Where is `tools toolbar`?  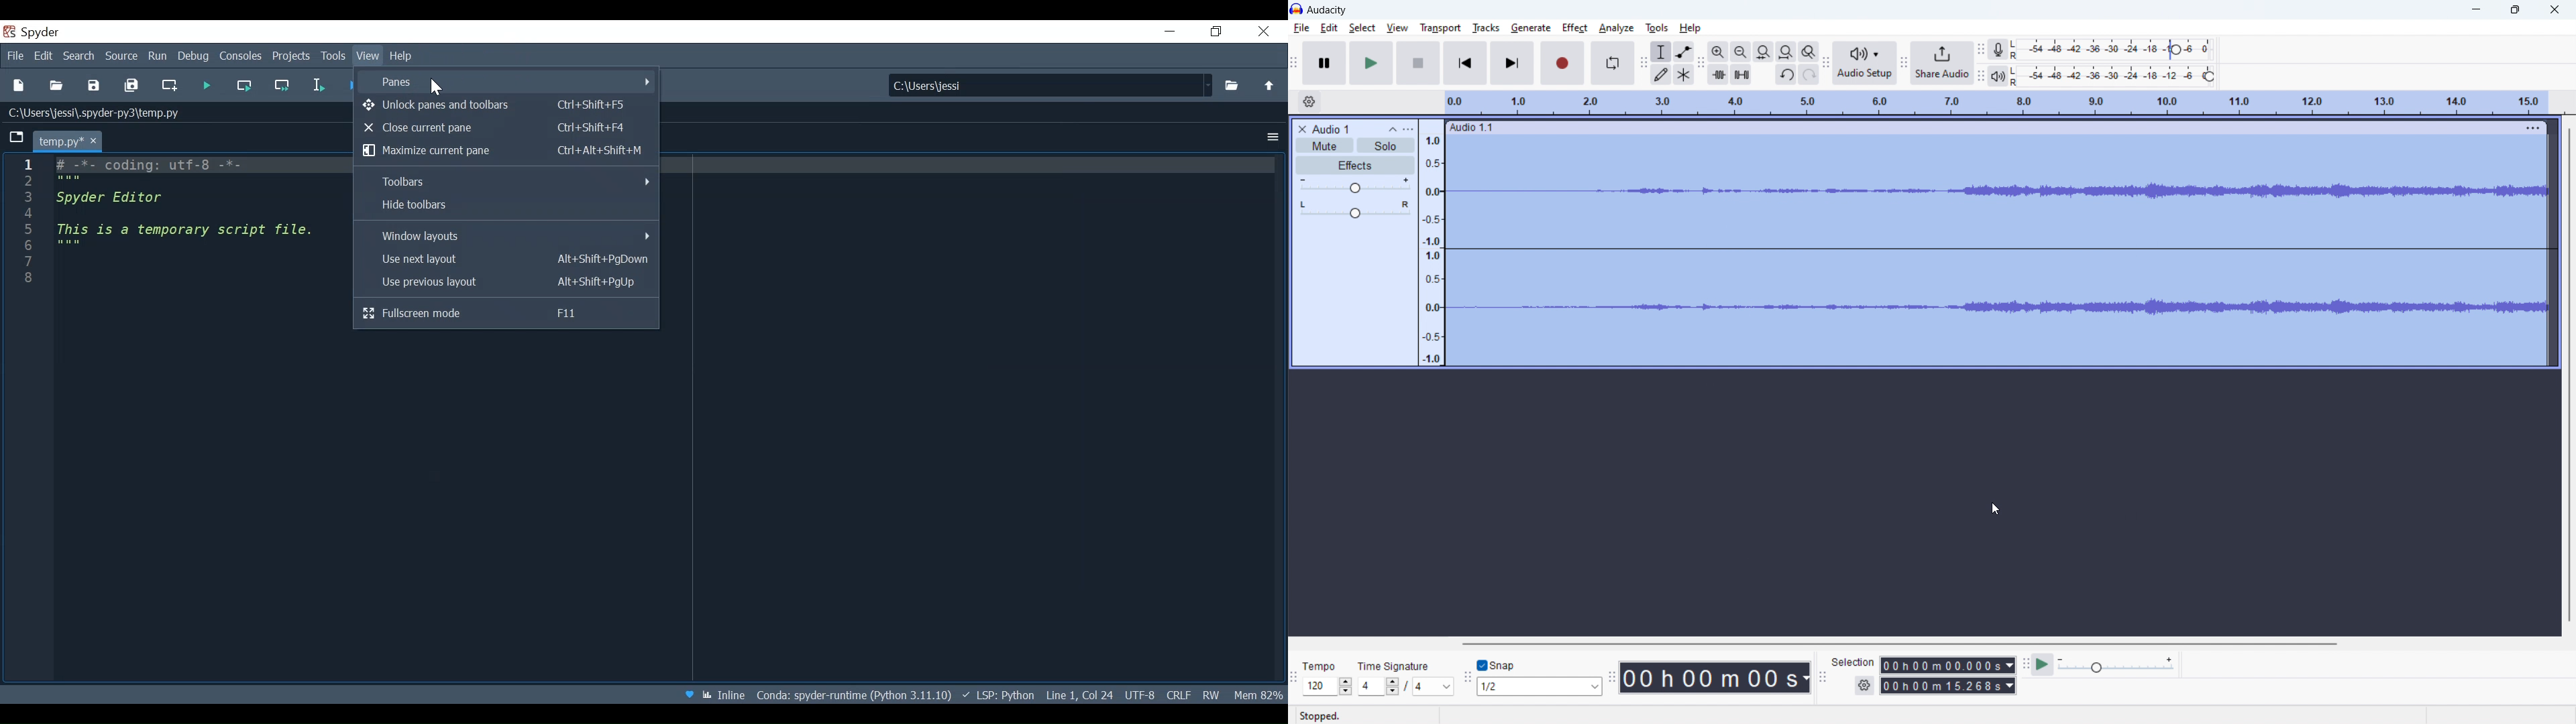 tools toolbar is located at coordinates (1644, 63).